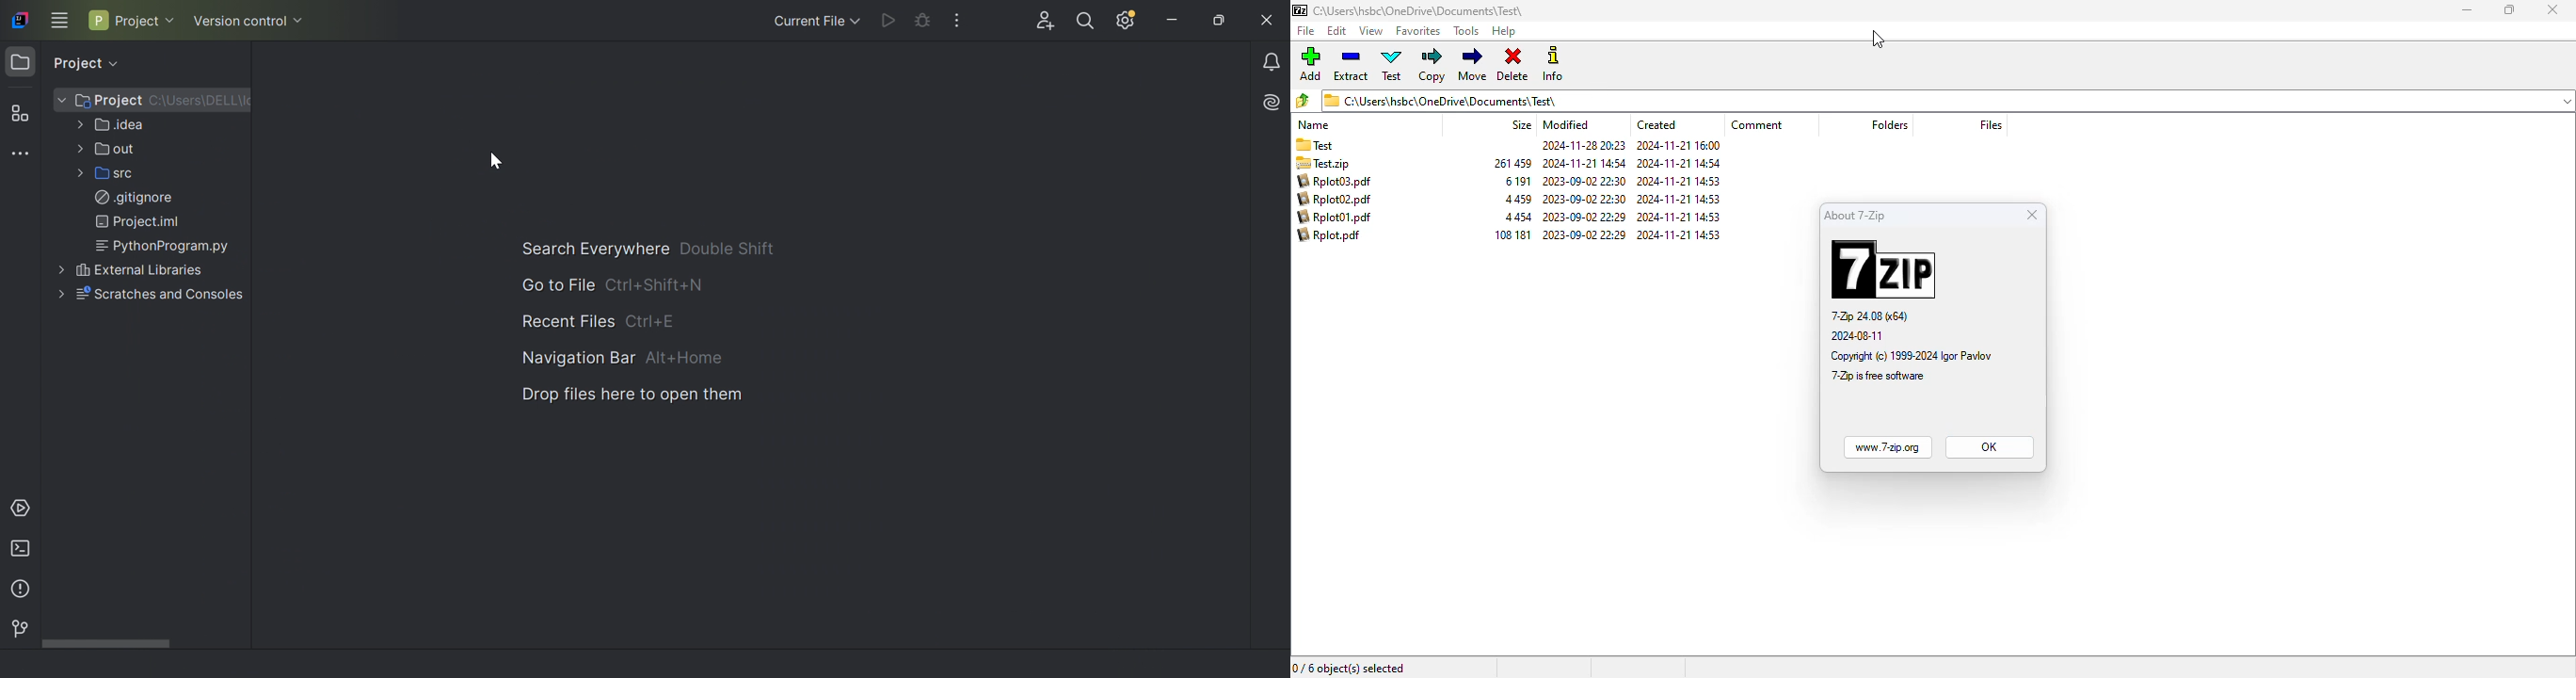 The image size is (2576, 700). What do you see at coordinates (1315, 125) in the screenshot?
I see `name` at bounding box center [1315, 125].